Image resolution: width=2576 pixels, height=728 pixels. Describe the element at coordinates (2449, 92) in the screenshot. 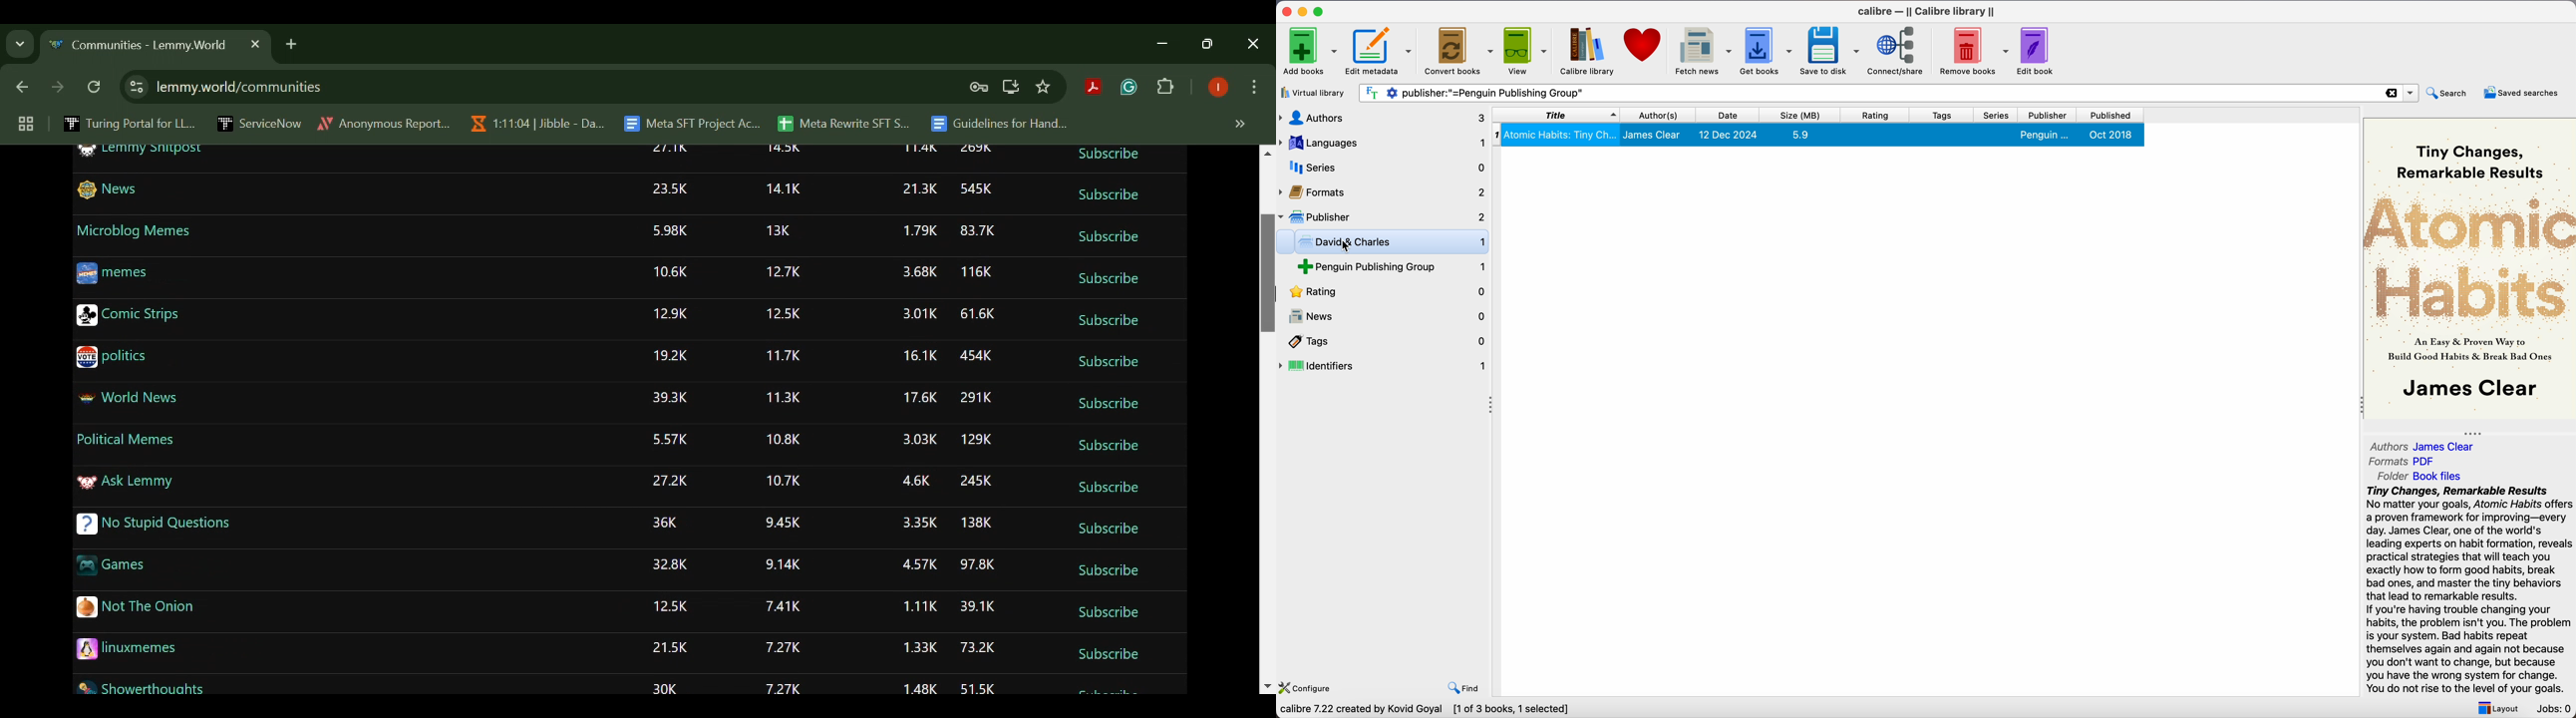

I see `search` at that location.